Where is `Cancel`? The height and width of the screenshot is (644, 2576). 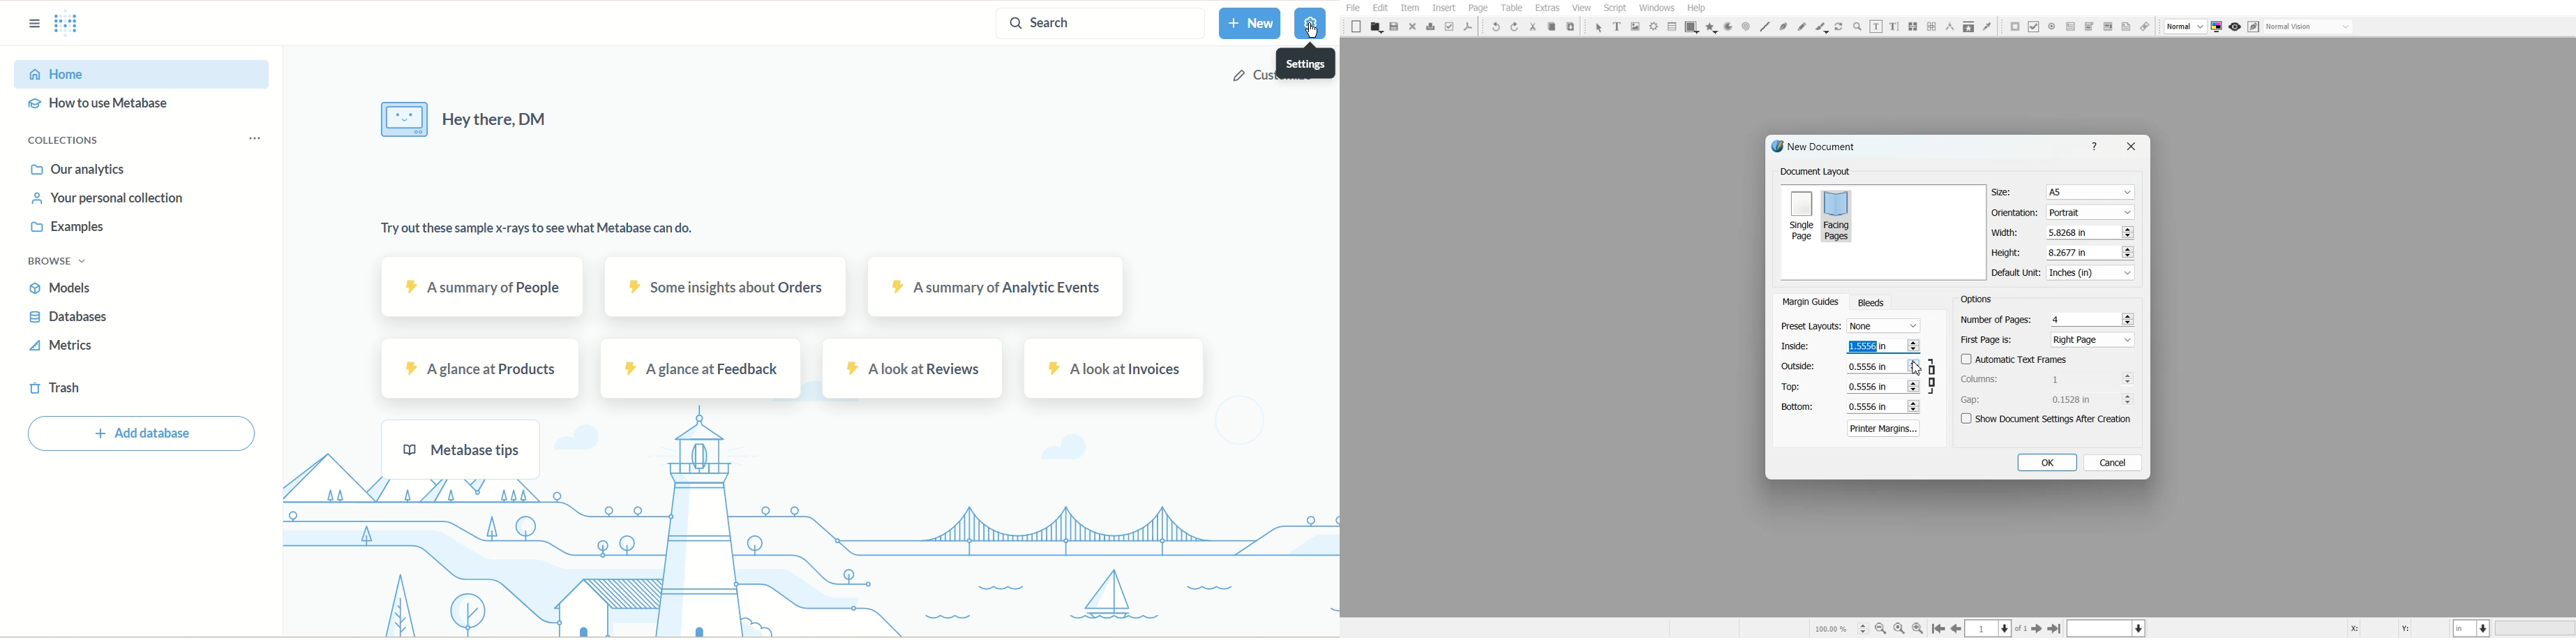 Cancel is located at coordinates (2113, 462).